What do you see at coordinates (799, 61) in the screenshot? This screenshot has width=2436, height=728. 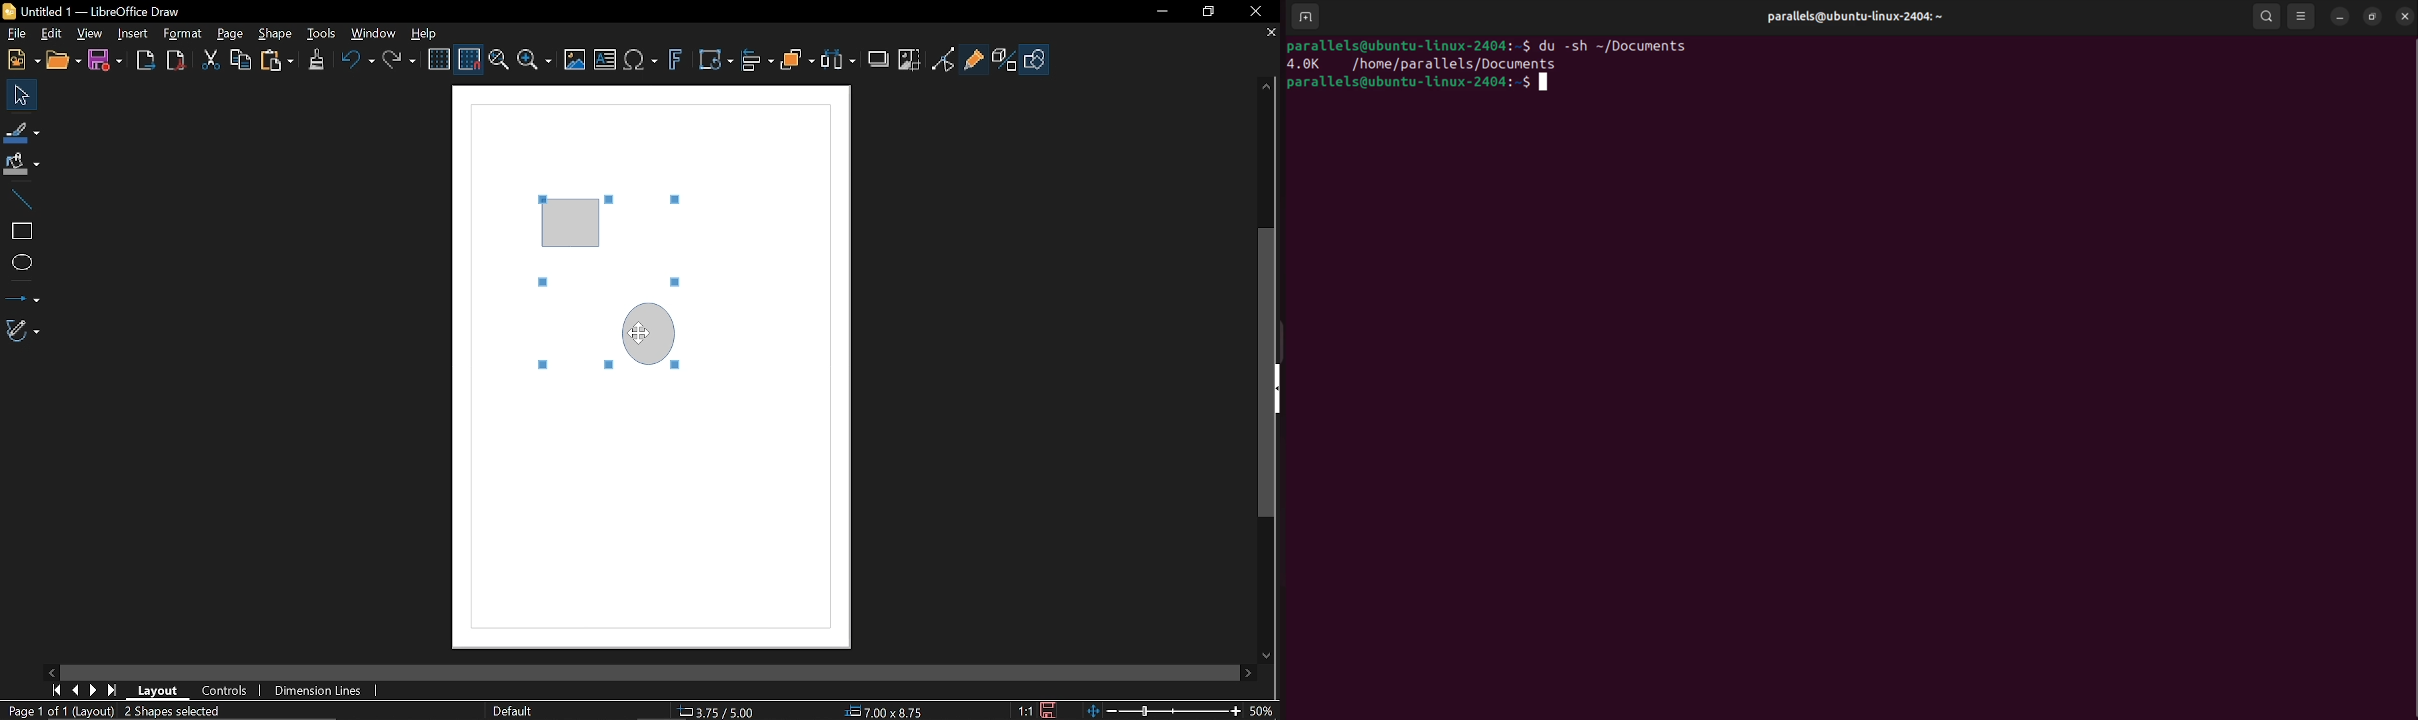 I see `Arrange` at bounding box center [799, 61].